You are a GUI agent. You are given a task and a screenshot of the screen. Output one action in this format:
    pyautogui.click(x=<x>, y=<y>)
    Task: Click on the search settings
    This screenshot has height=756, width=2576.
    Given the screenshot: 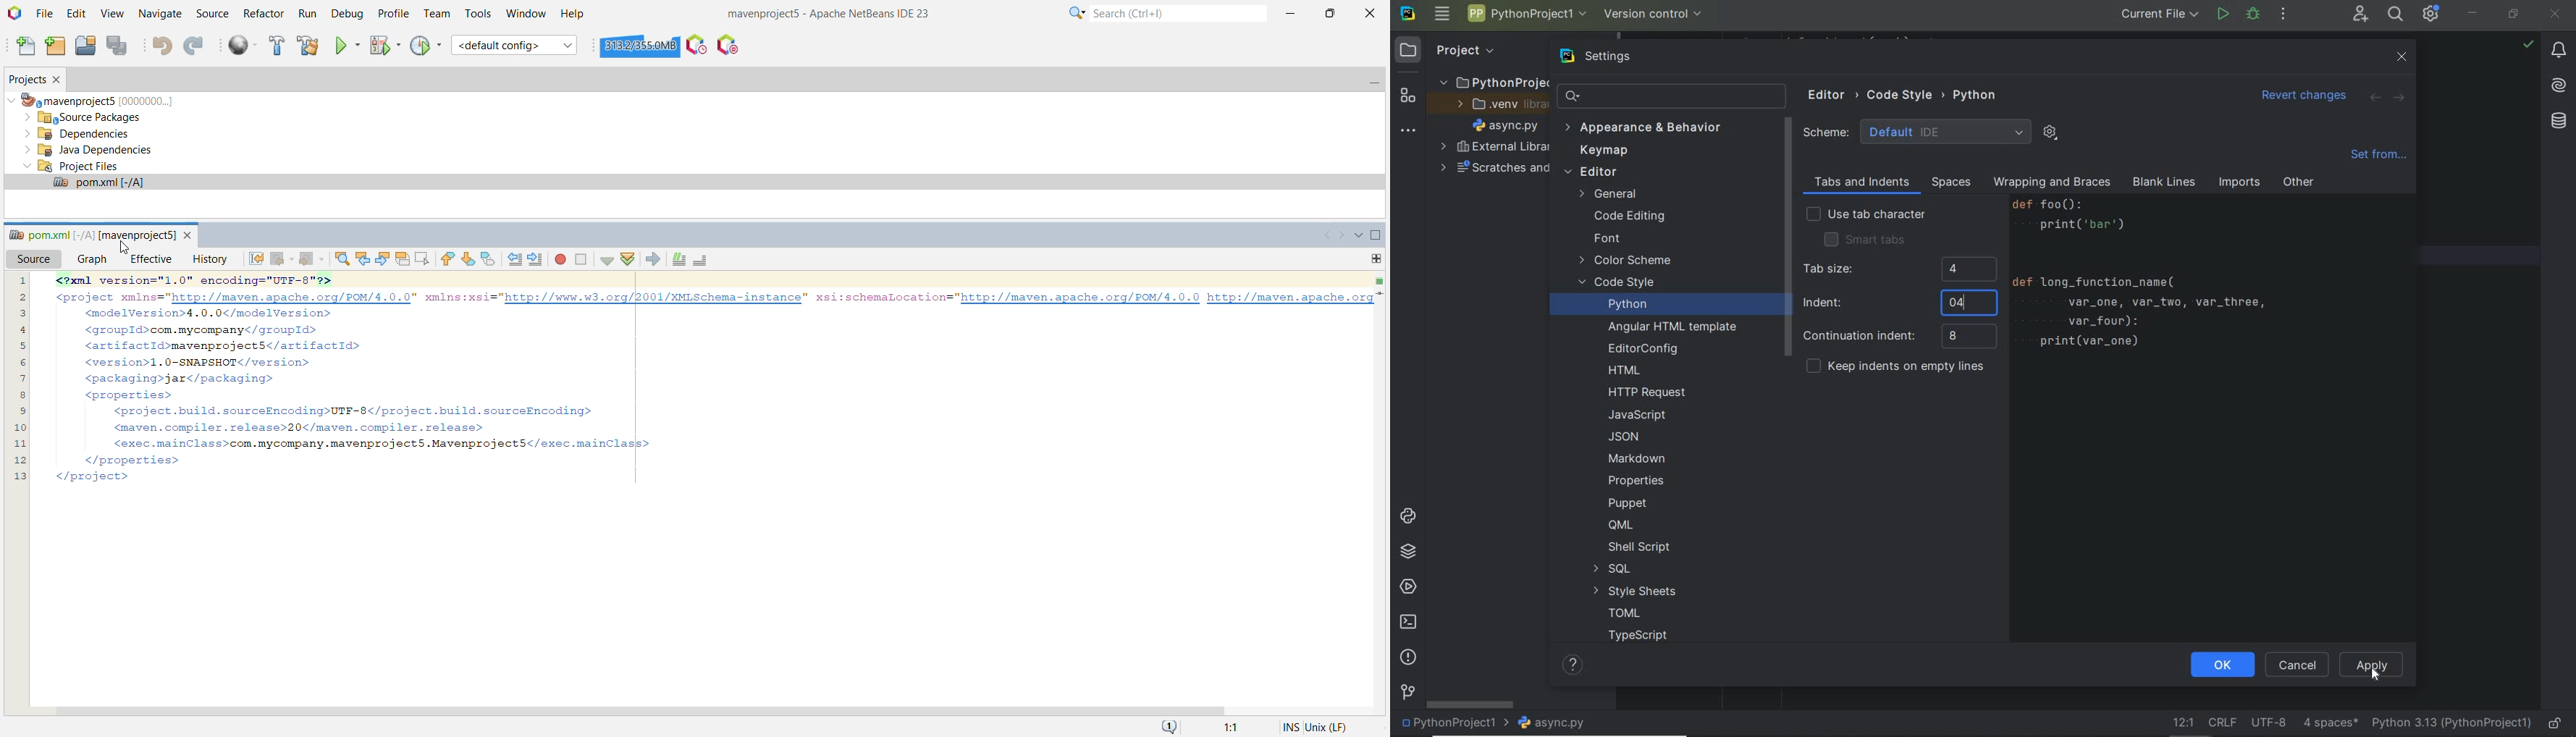 What is the action you would take?
    pyautogui.click(x=1673, y=96)
    